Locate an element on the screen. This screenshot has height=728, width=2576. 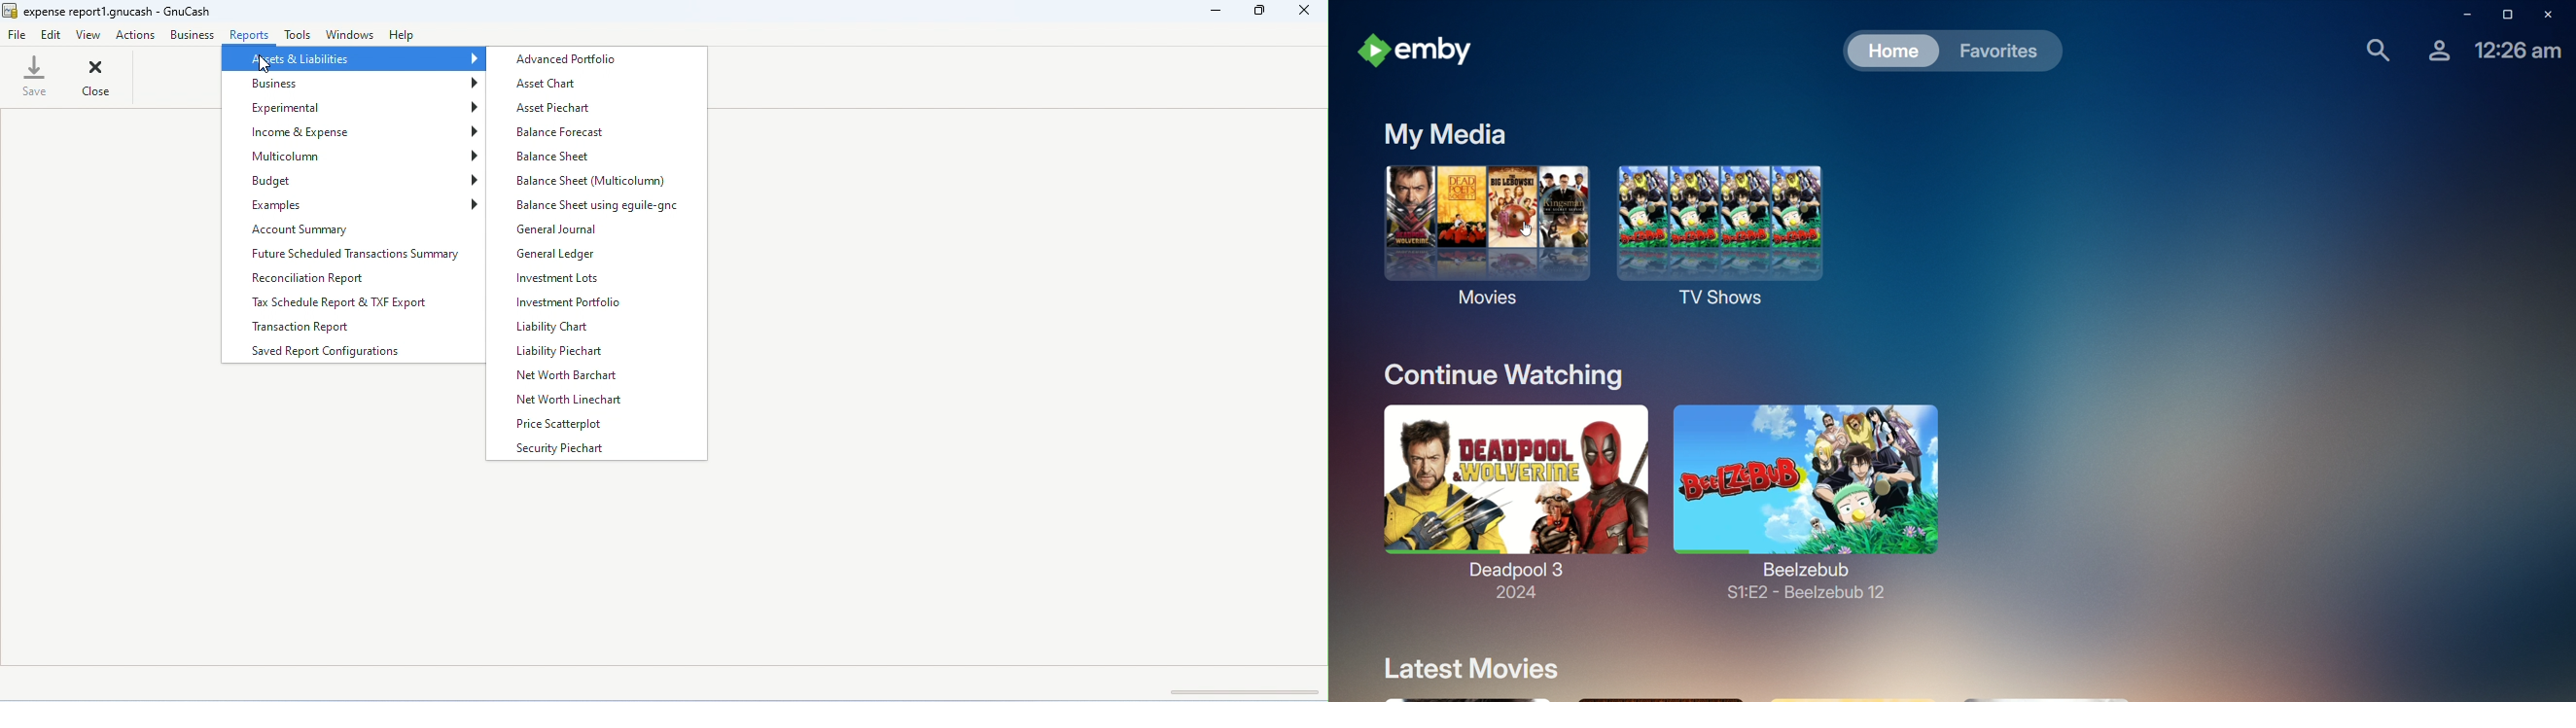
expense report1.gnucash-gnucash is located at coordinates (109, 12).